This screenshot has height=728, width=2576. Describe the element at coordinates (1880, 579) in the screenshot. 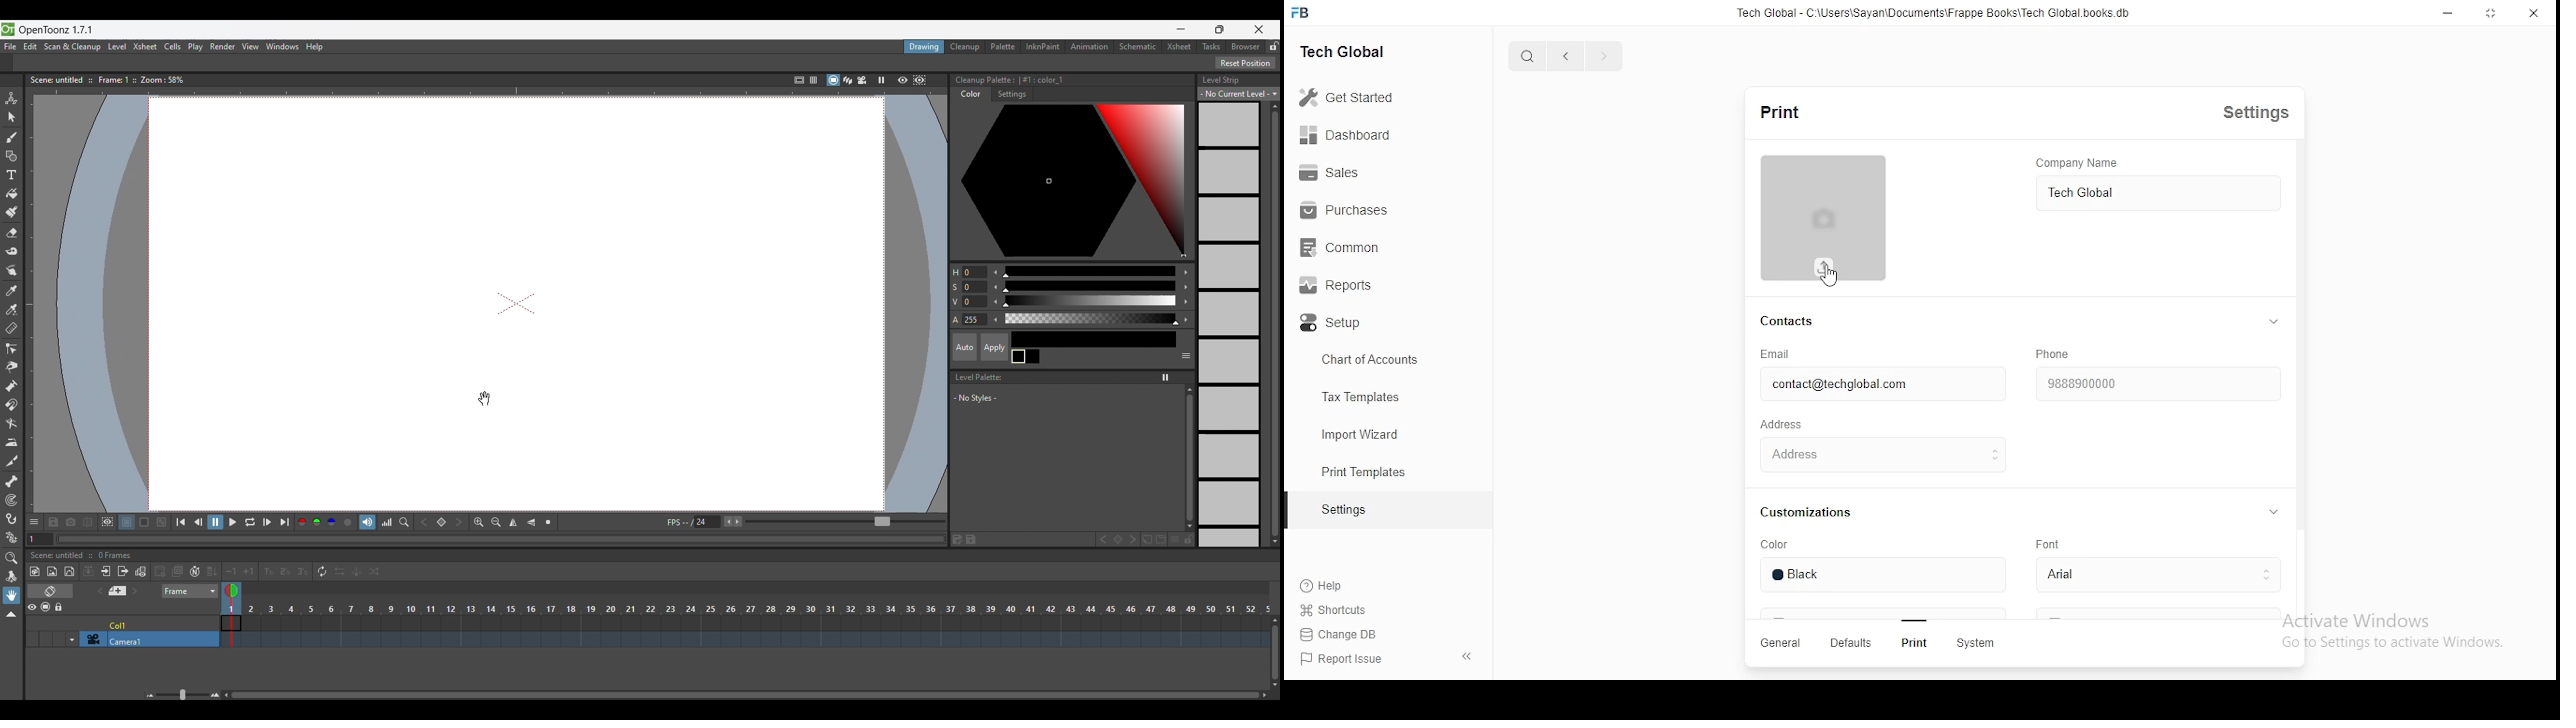

I see `color input` at that location.